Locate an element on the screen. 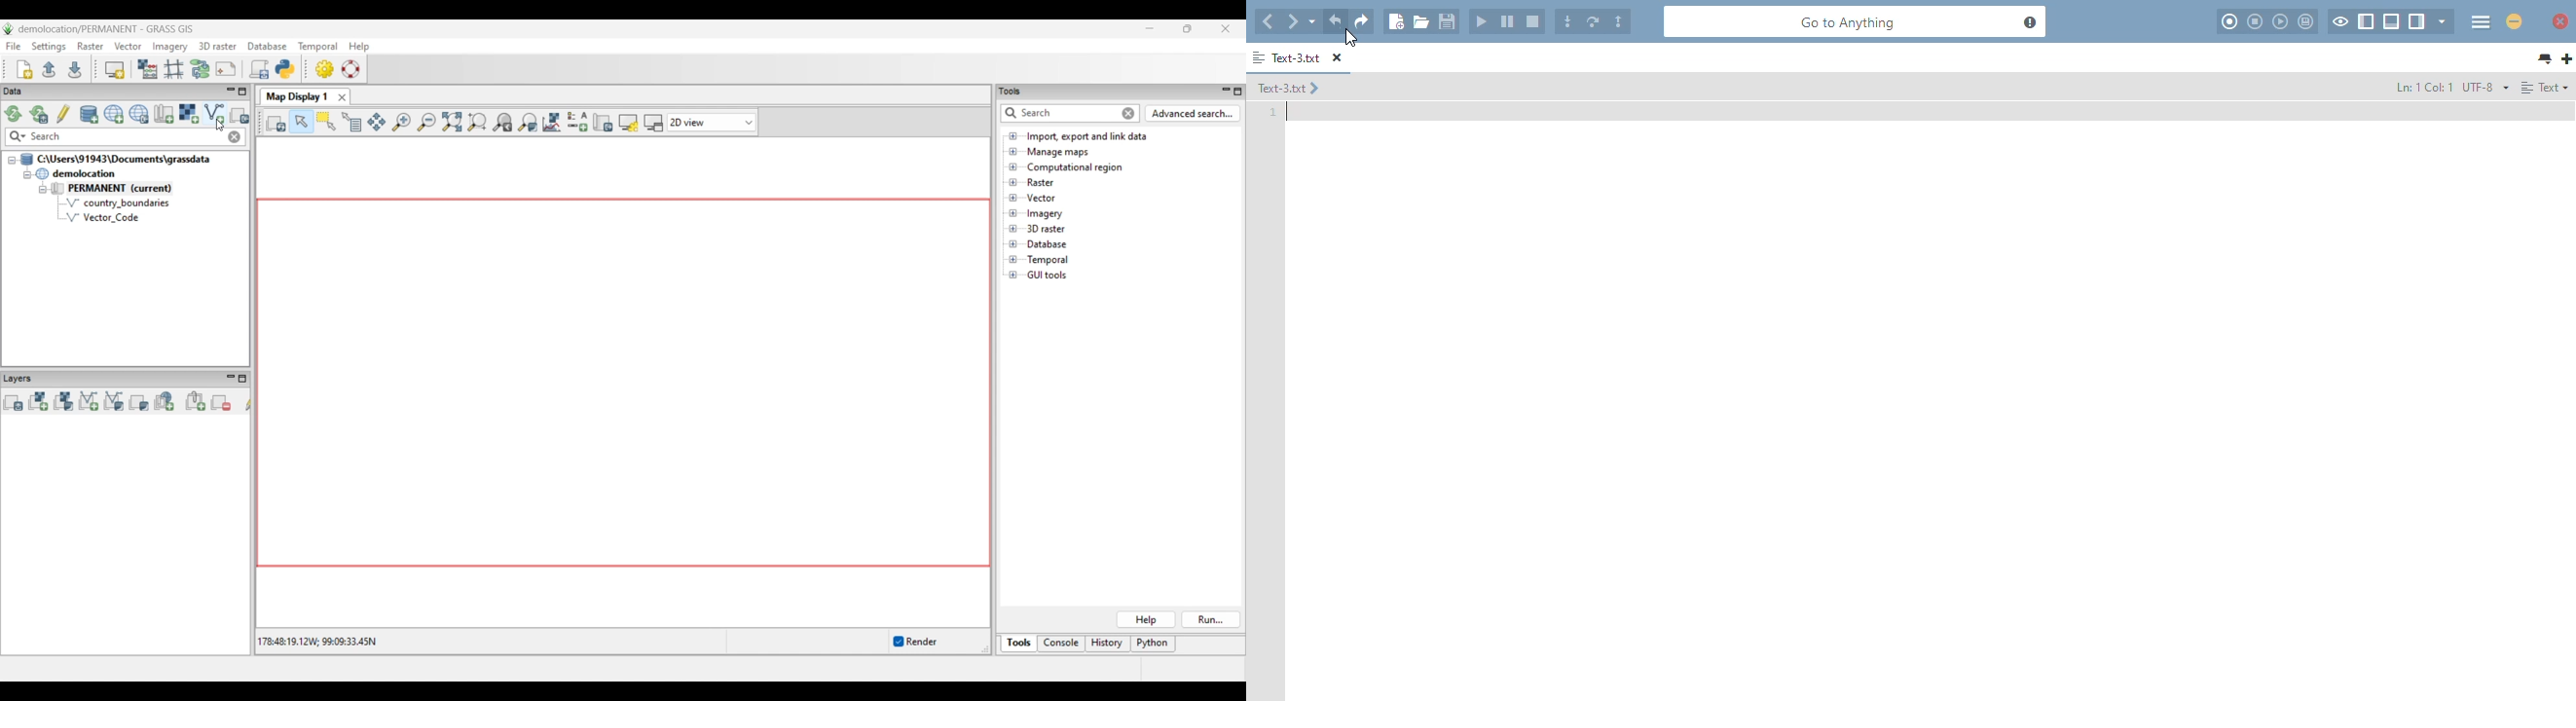 This screenshot has height=728, width=2576. recent locations is located at coordinates (1312, 19).